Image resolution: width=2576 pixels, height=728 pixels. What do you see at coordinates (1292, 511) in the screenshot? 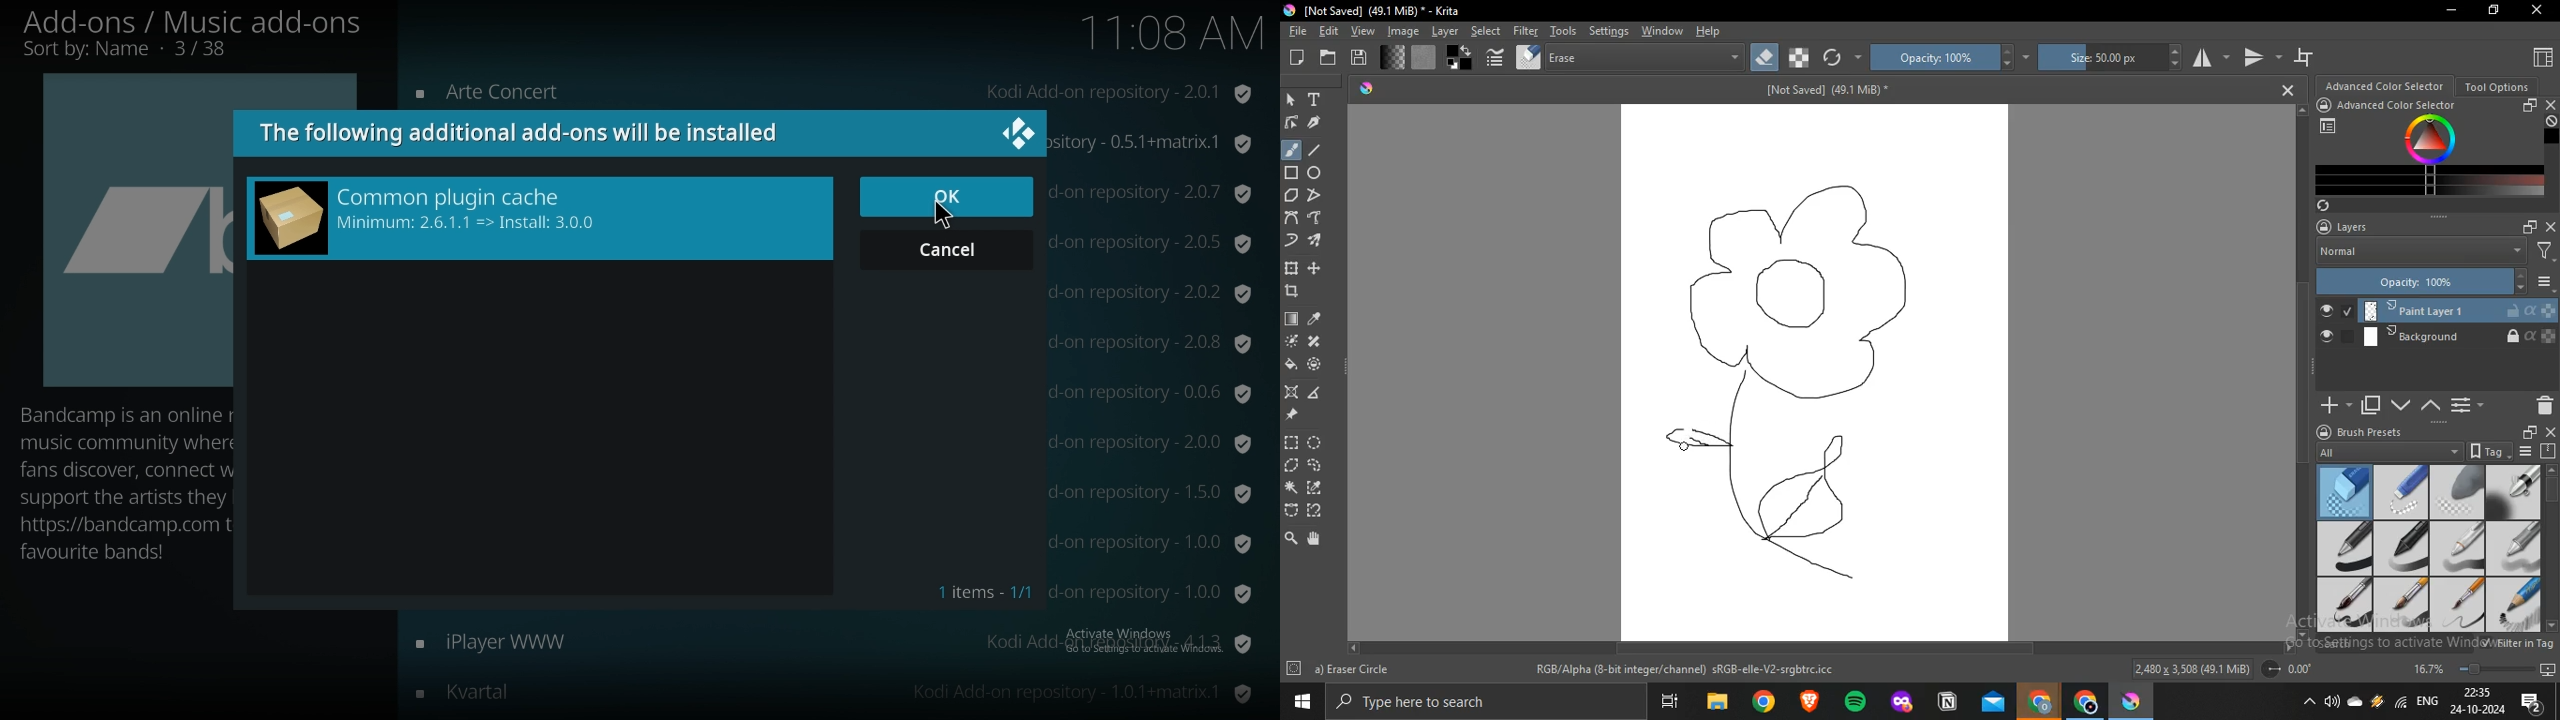
I see `bezier curve selection tool` at bounding box center [1292, 511].